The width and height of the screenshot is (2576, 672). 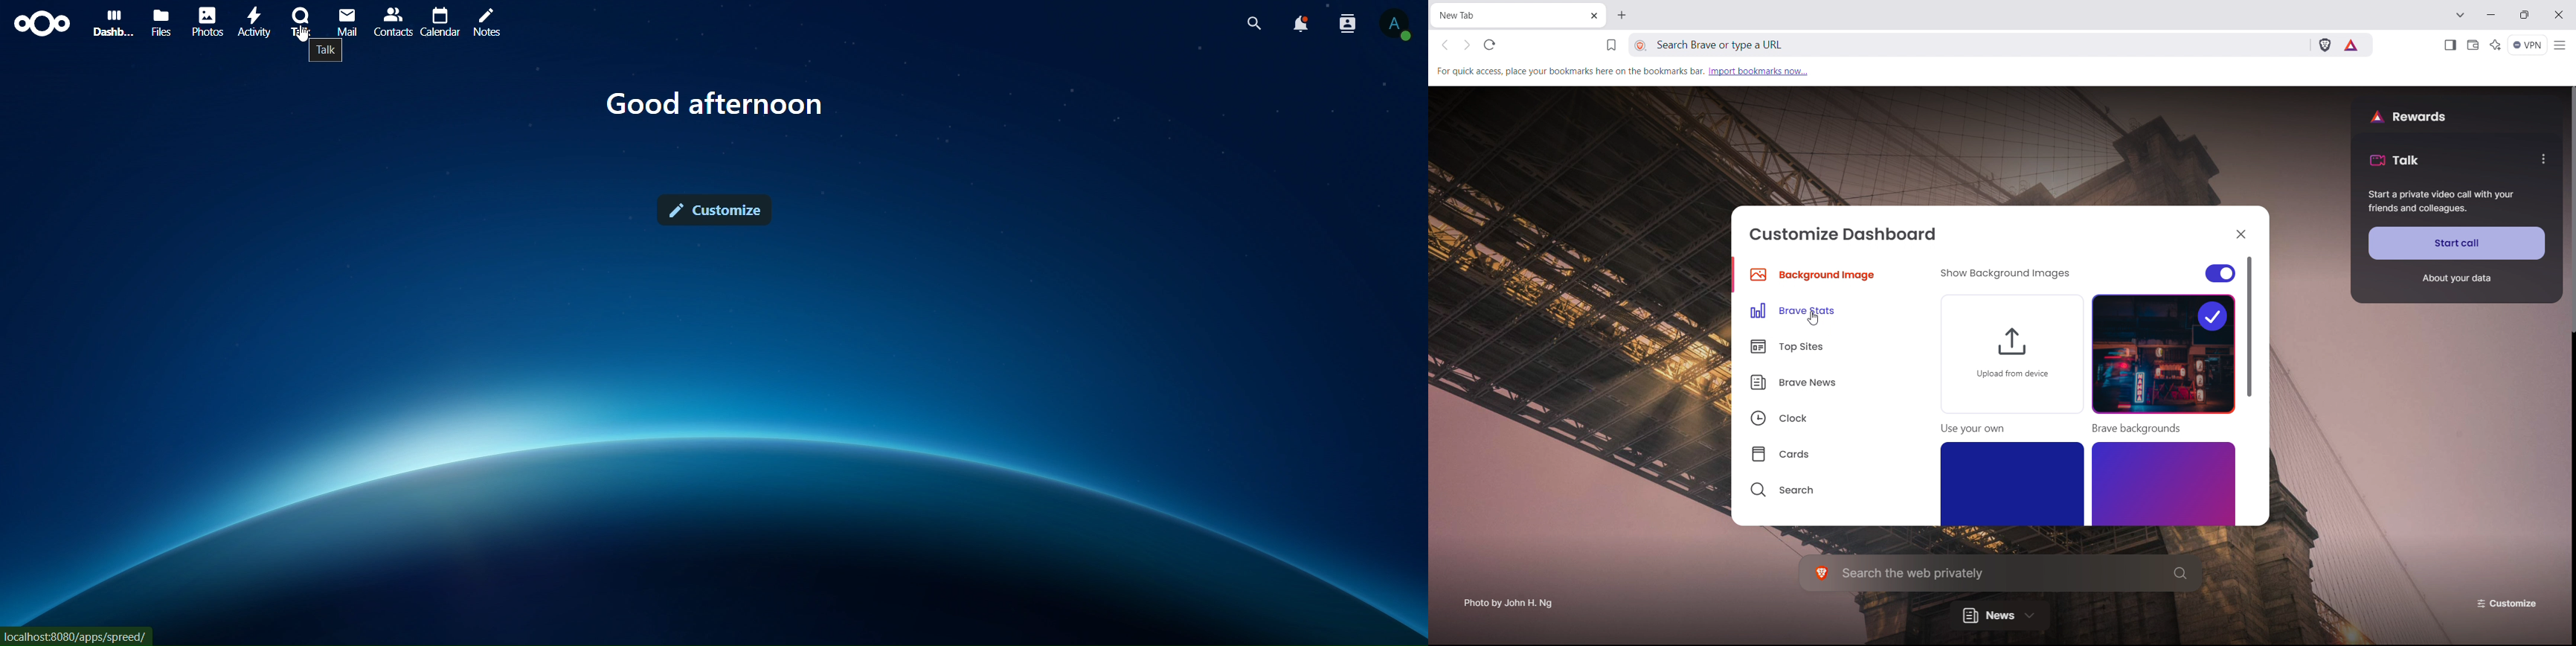 I want to click on clock, so click(x=1828, y=415).